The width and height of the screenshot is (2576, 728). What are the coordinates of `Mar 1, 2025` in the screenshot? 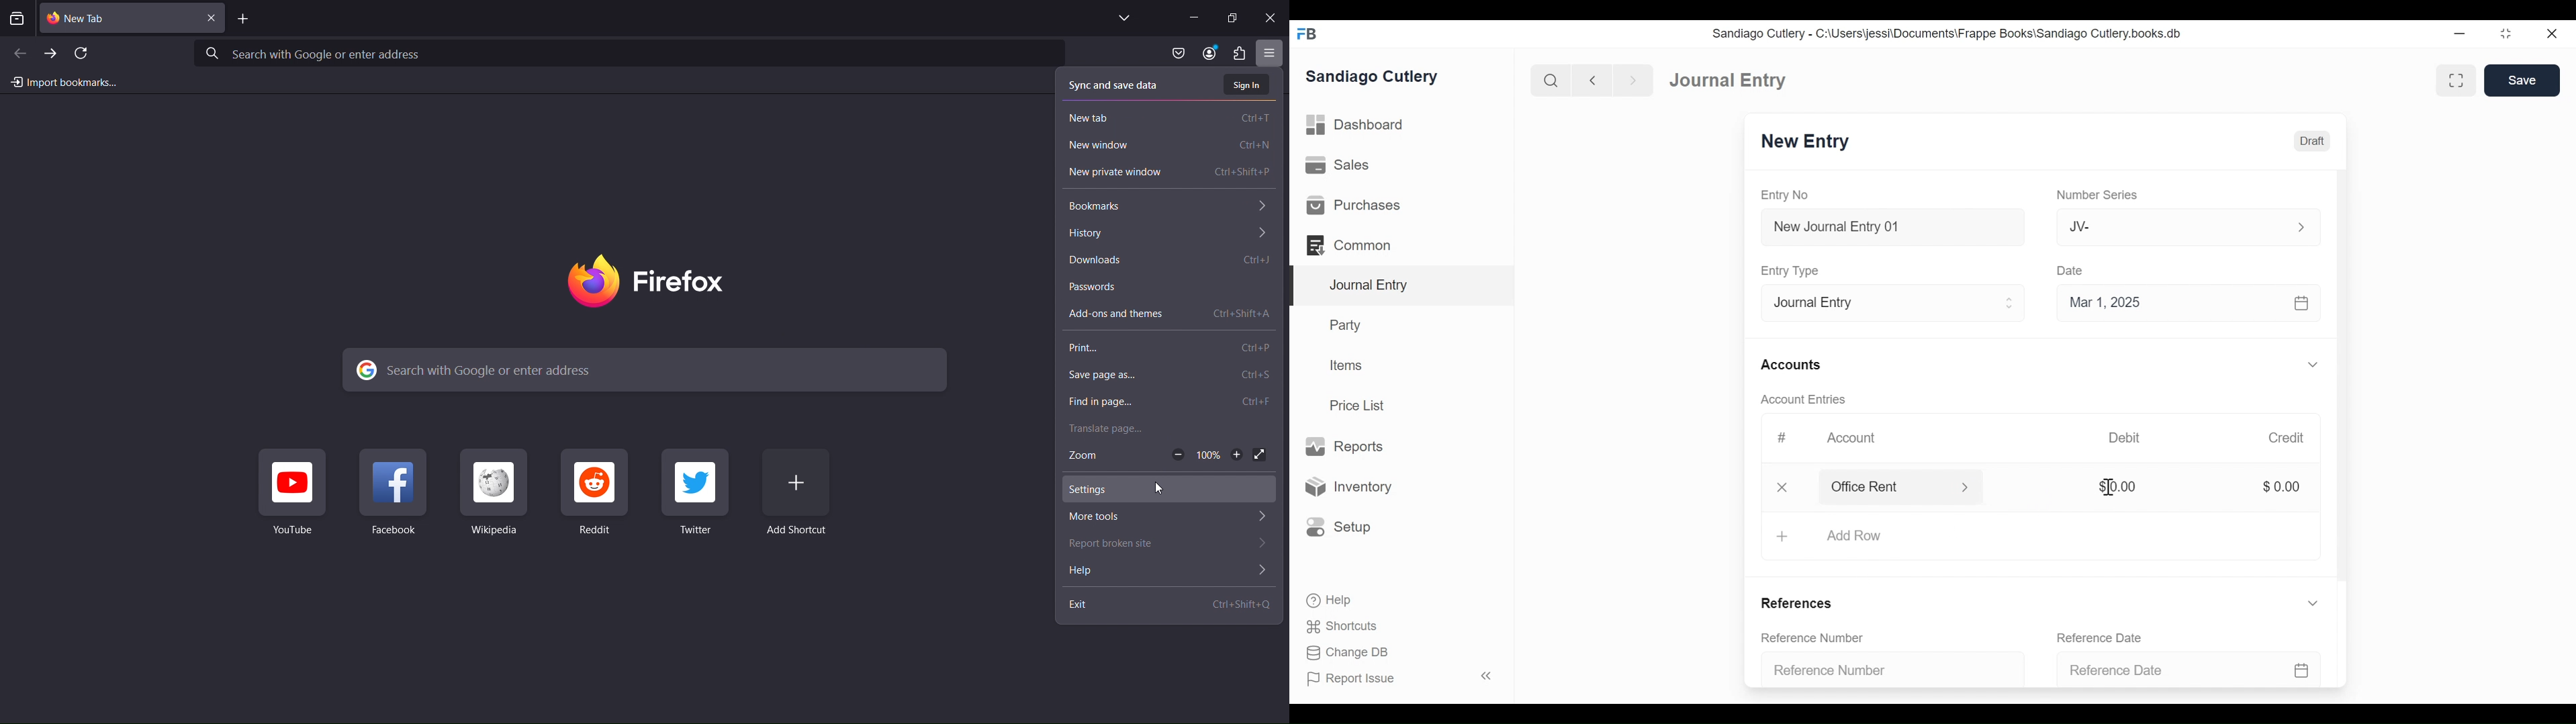 It's located at (2189, 302).